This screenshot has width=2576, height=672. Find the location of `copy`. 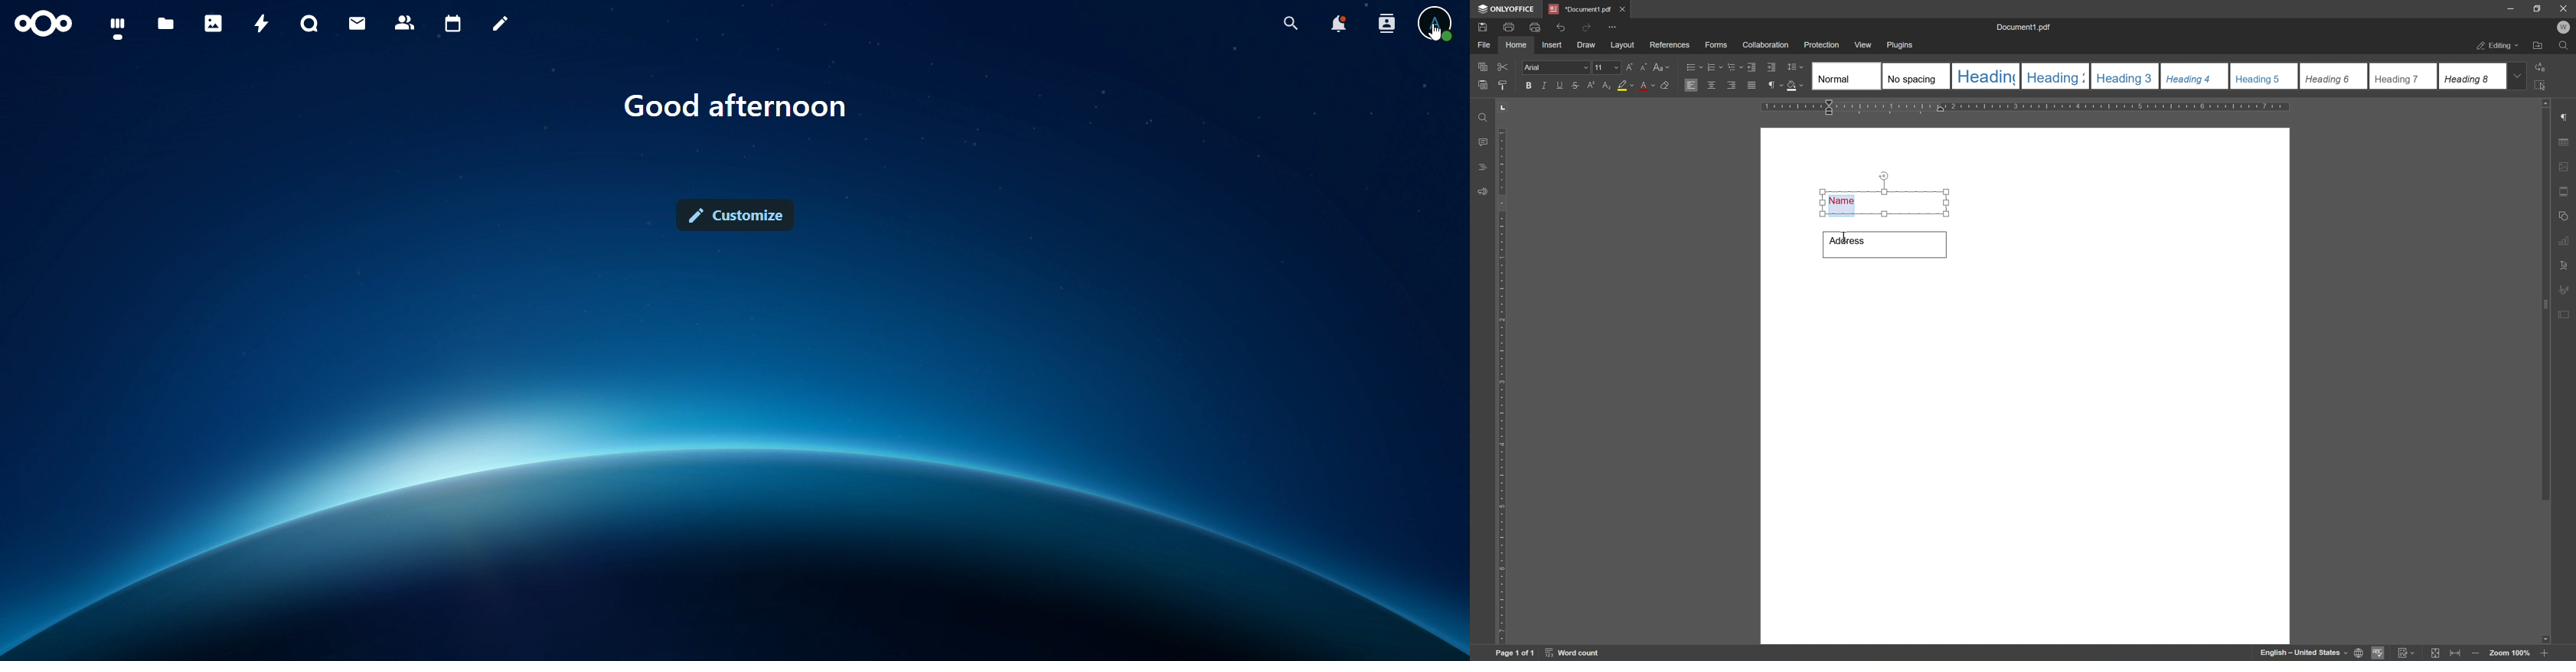

copy is located at coordinates (1483, 85).